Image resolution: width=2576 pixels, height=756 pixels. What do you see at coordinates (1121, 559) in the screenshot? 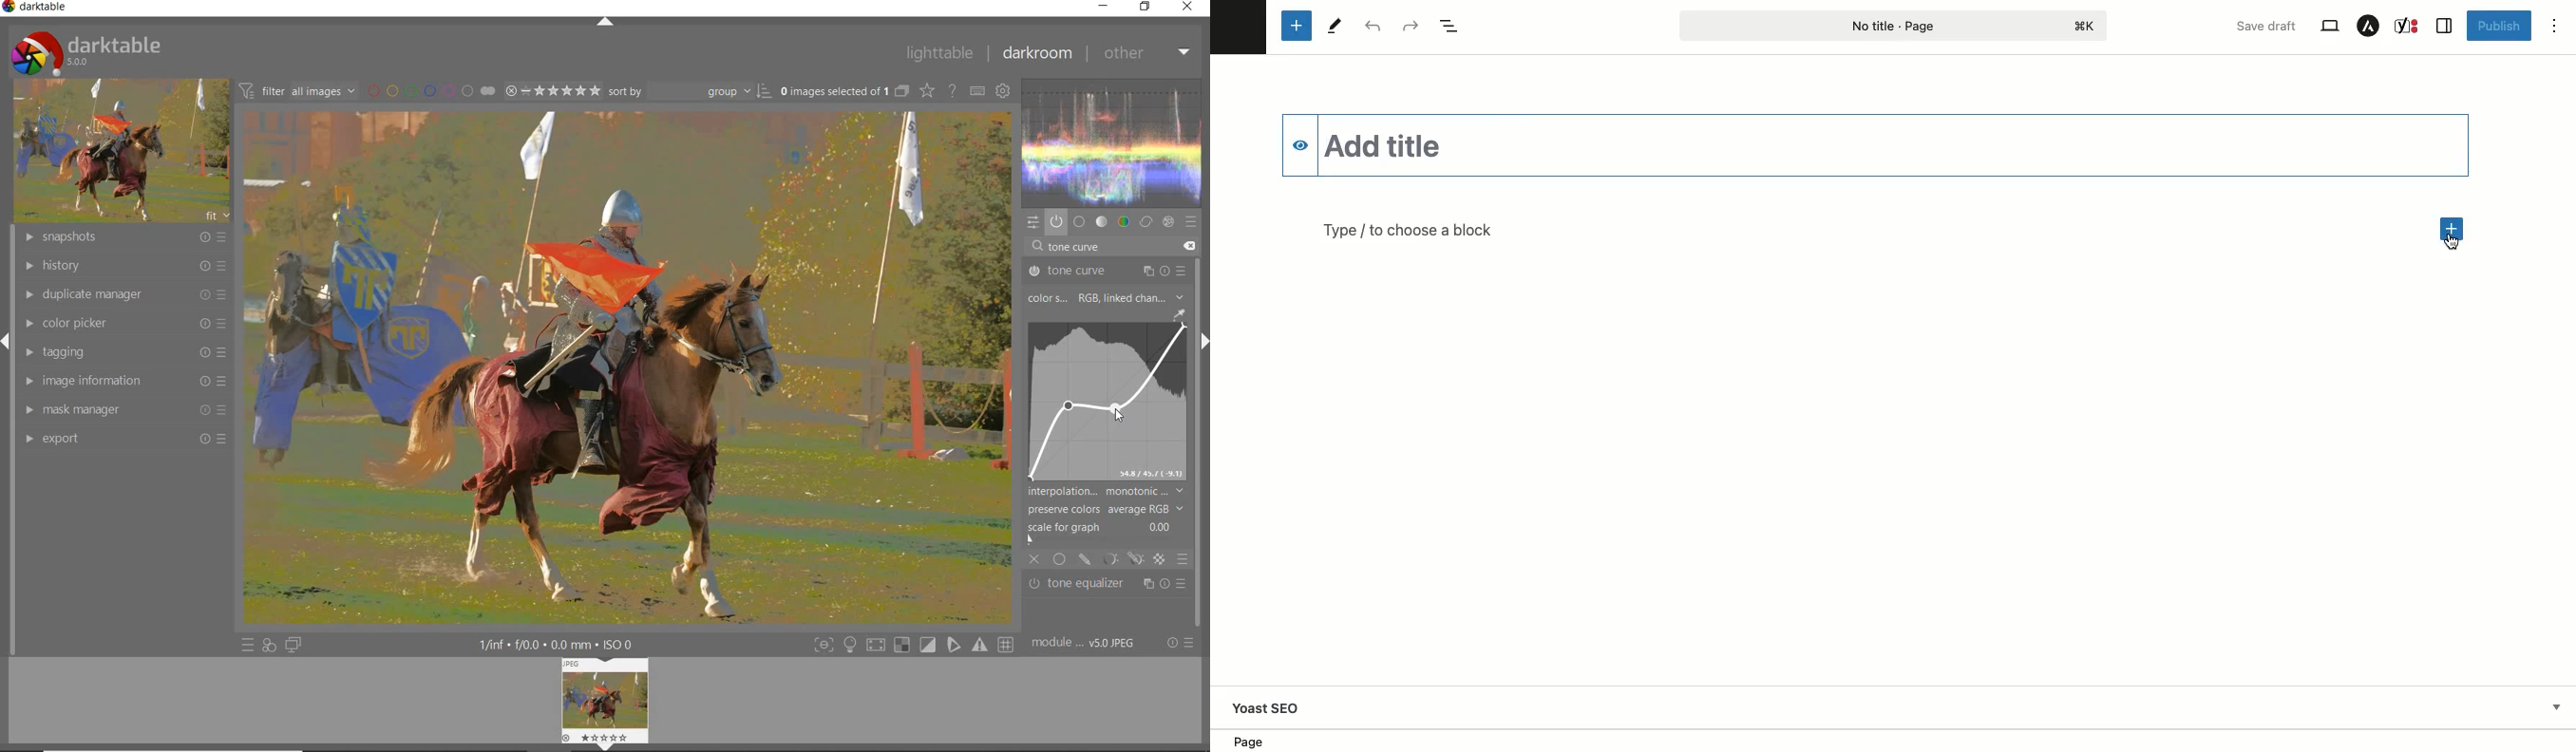
I see `mask options` at bounding box center [1121, 559].